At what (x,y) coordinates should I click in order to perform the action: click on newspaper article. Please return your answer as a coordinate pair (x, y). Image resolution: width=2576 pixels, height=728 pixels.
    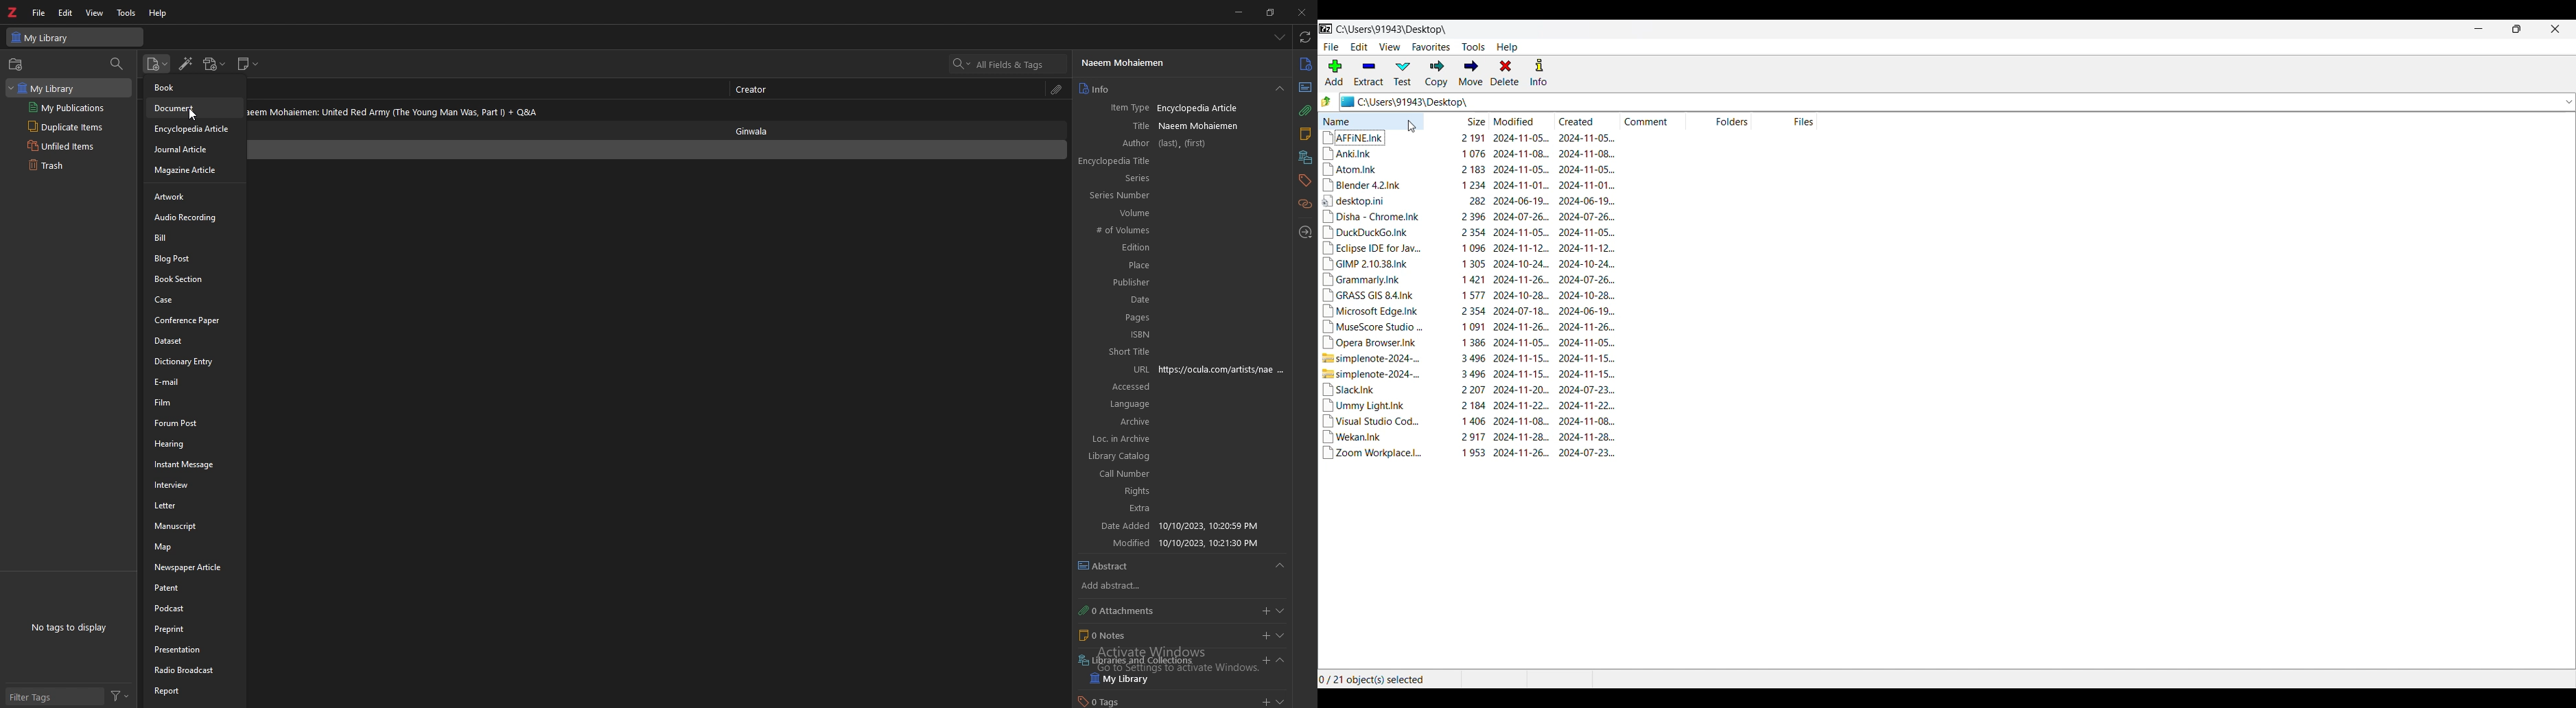
    Looking at the image, I should click on (194, 568).